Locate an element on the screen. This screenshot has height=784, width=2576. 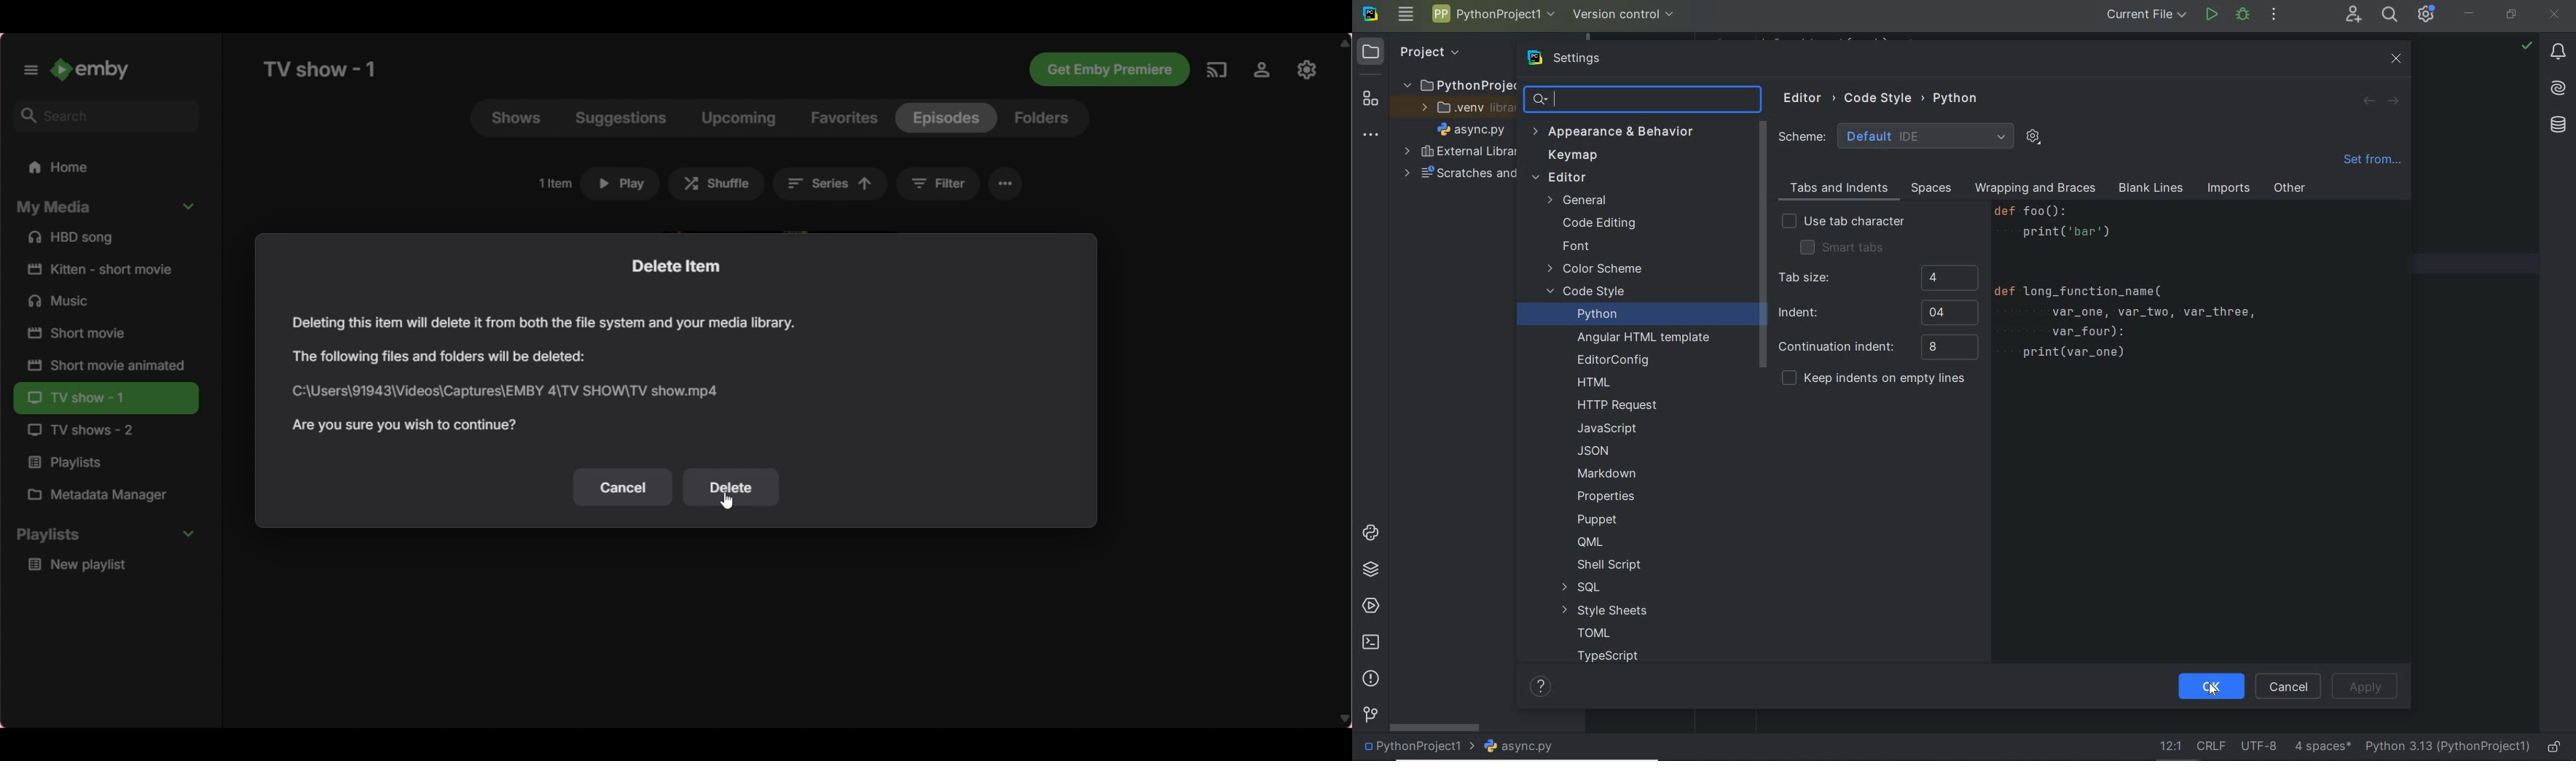
Unpin left panel is located at coordinates (30, 70).